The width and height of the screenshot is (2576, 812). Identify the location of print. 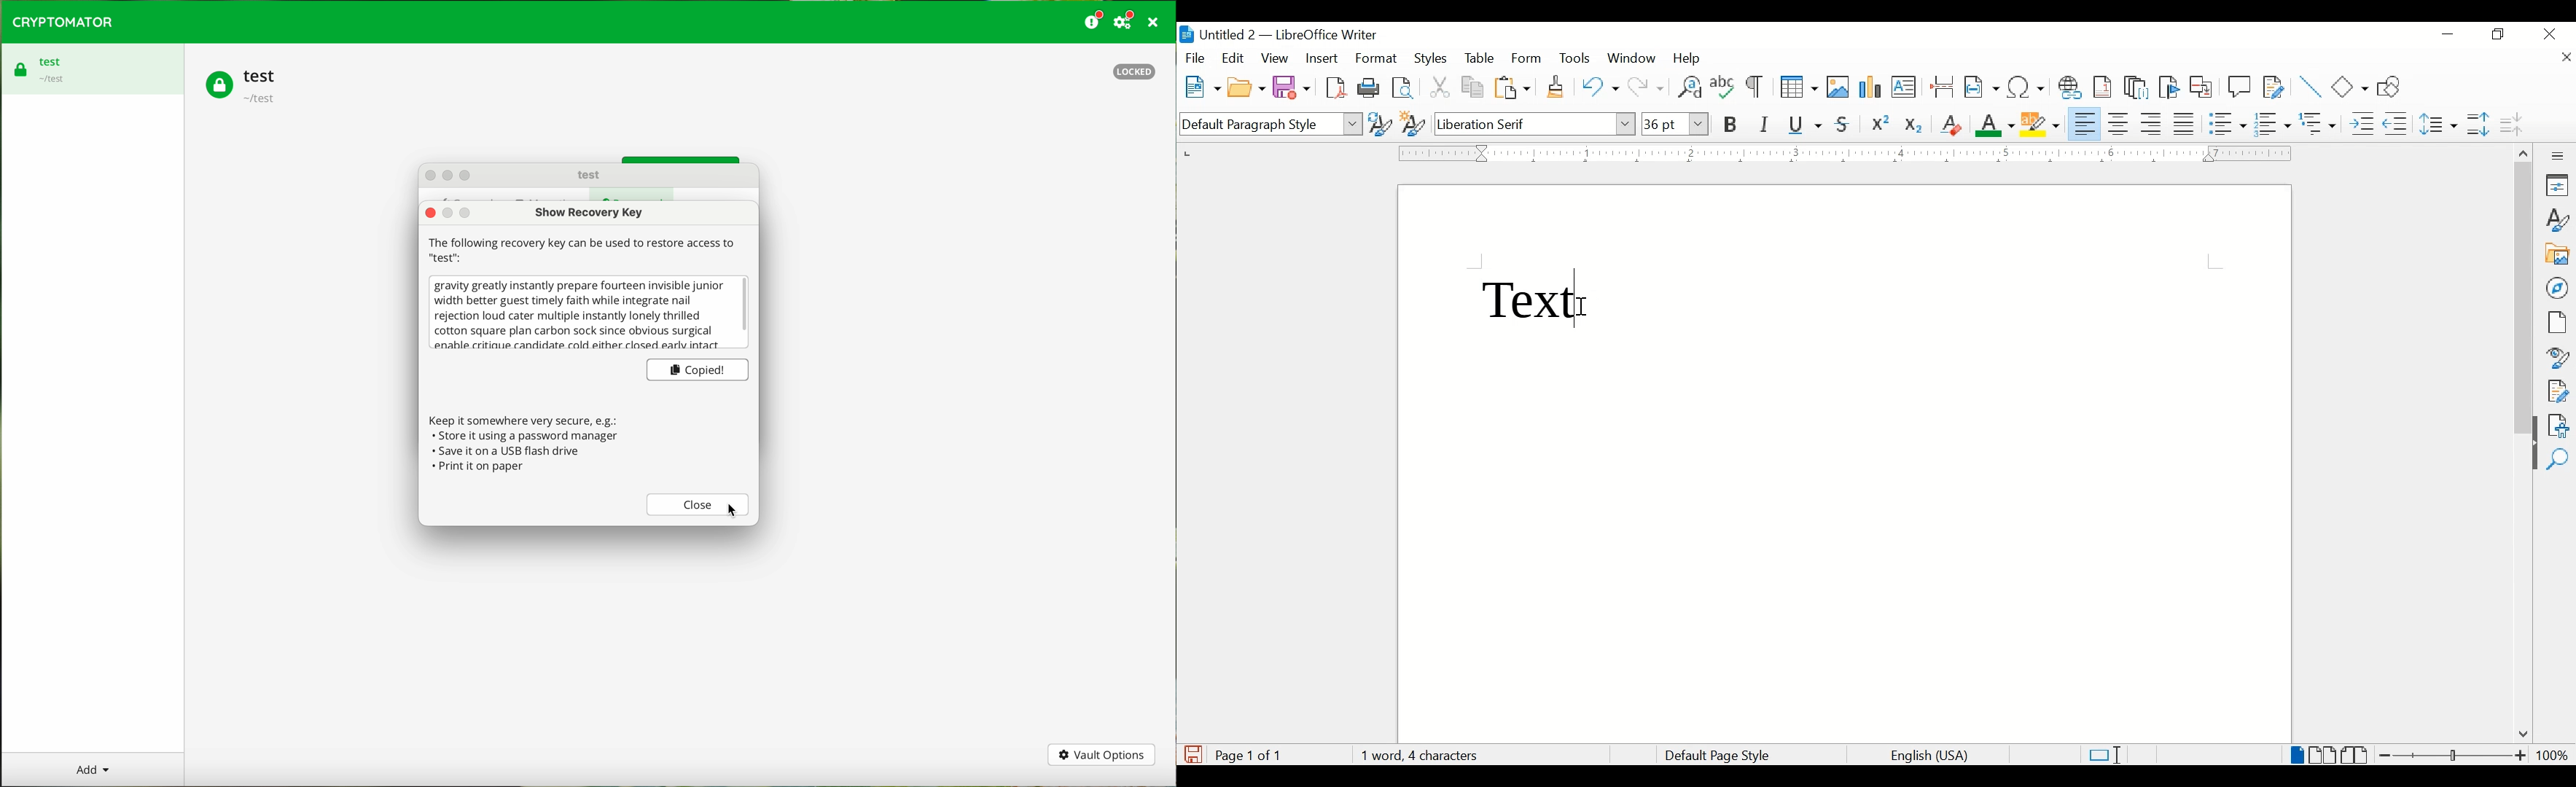
(1369, 87).